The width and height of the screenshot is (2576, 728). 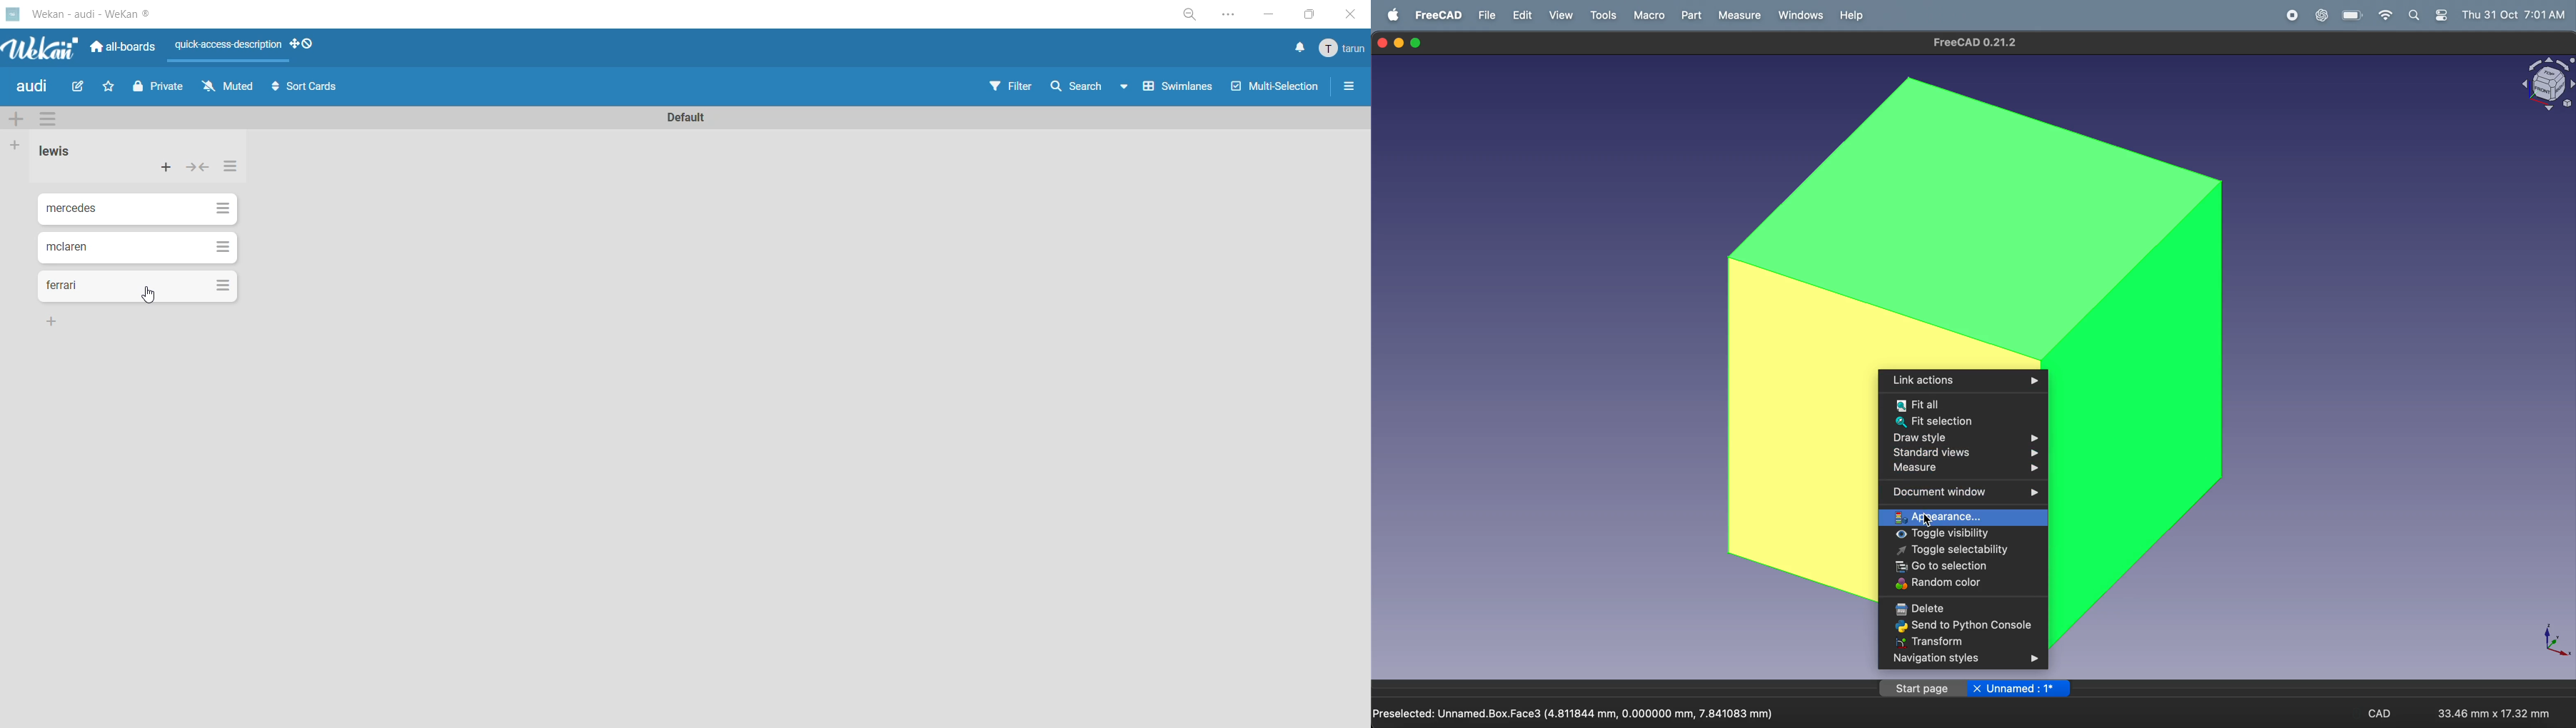 What do you see at coordinates (1964, 491) in the screenshot?
I see `document window` at bounding box center [1964, 491].